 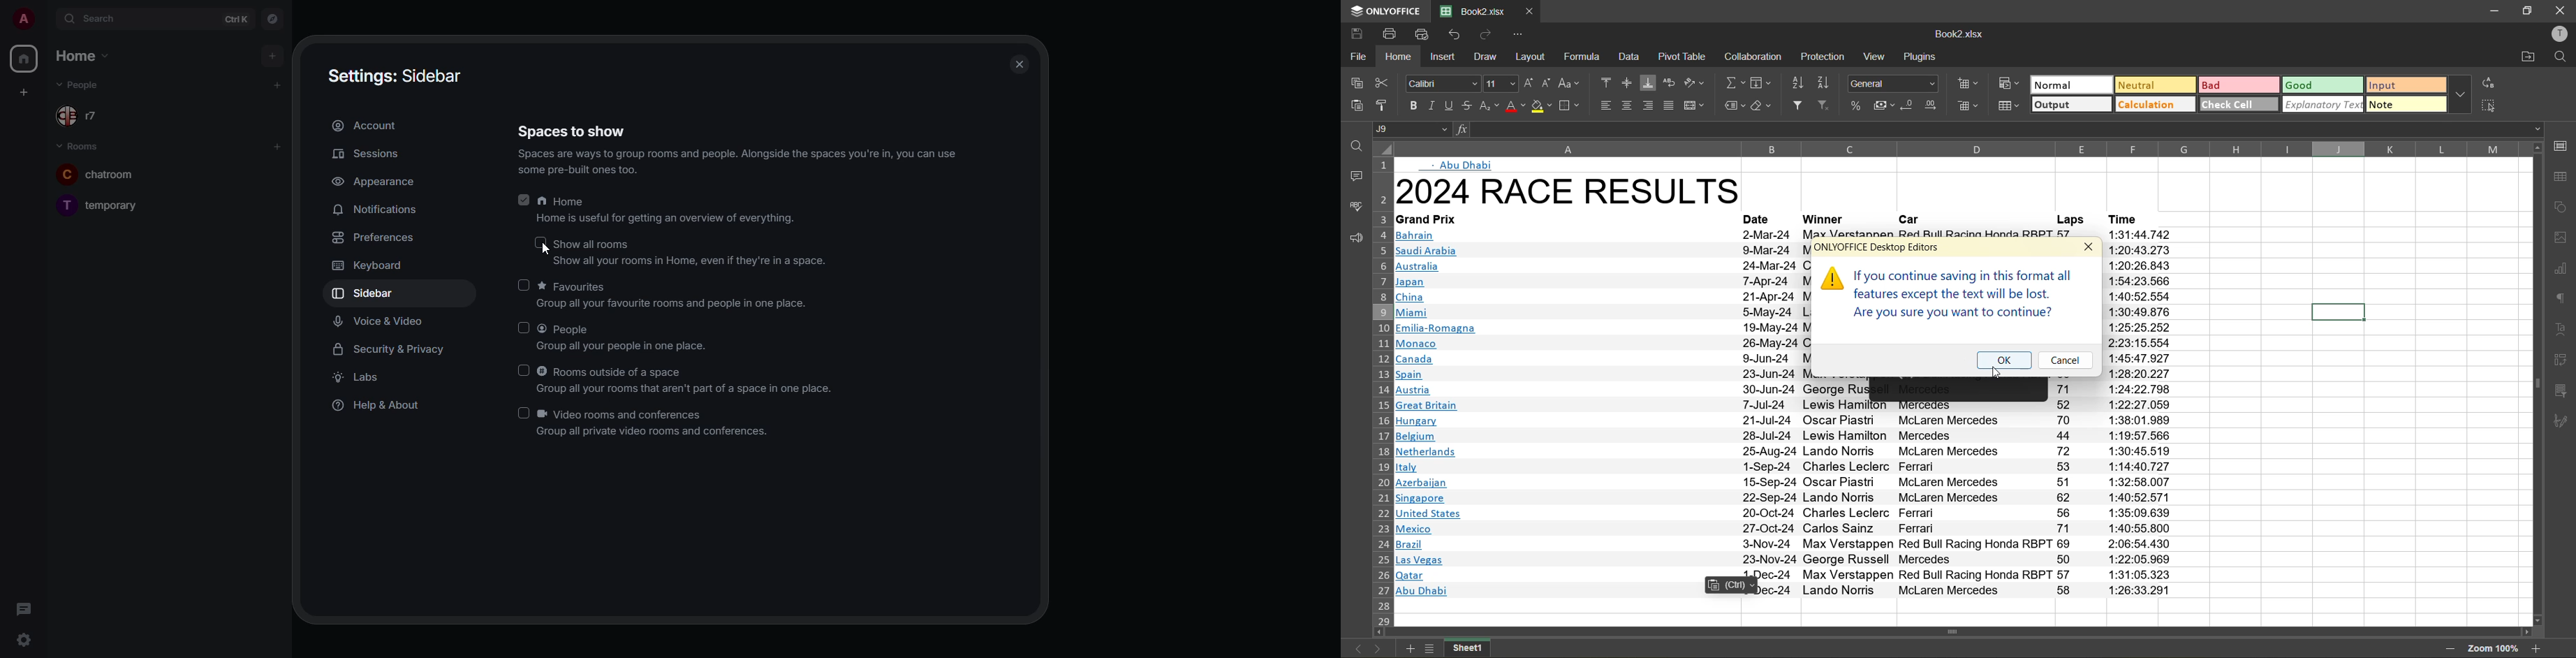 What do you see at coordinates (574, 129) in the screenshot?
I see `Spaces to show` at bounding box center [574, 129].